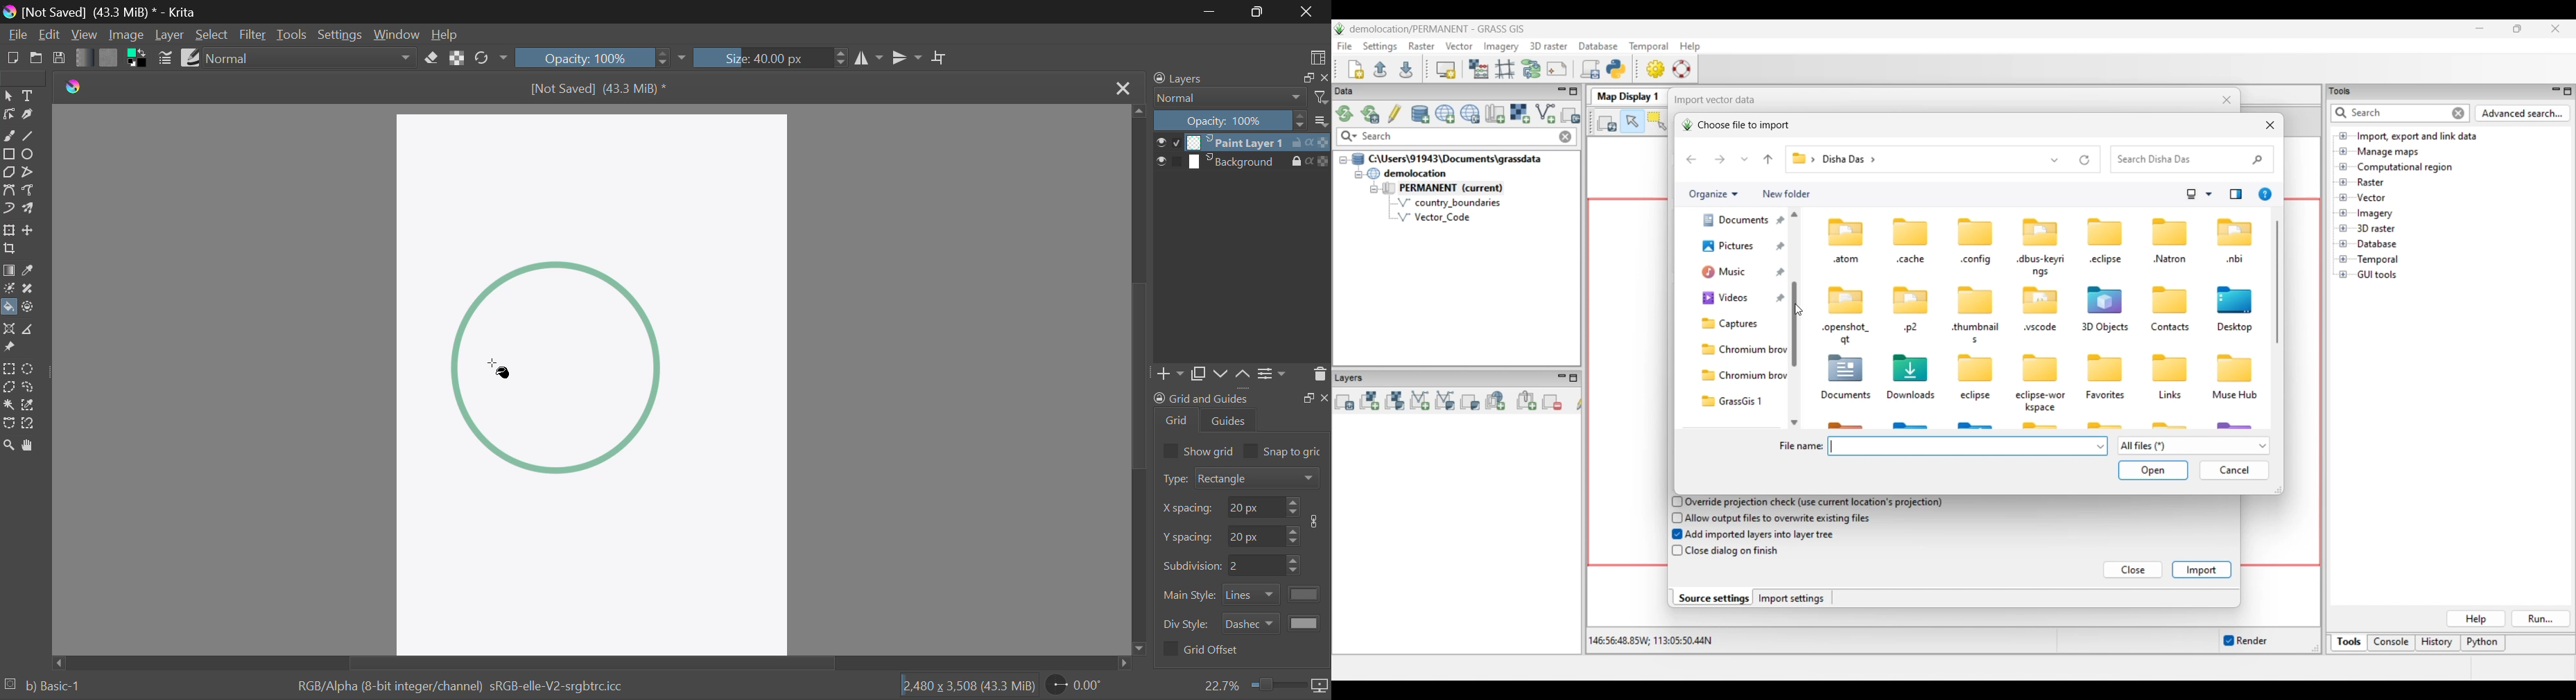 The width and height of the screenshot is (2576, 700). What do you see at coordinates (1172, 375) in the screenshot?
I see `Add Layer` at bounding box center [1172, 375].